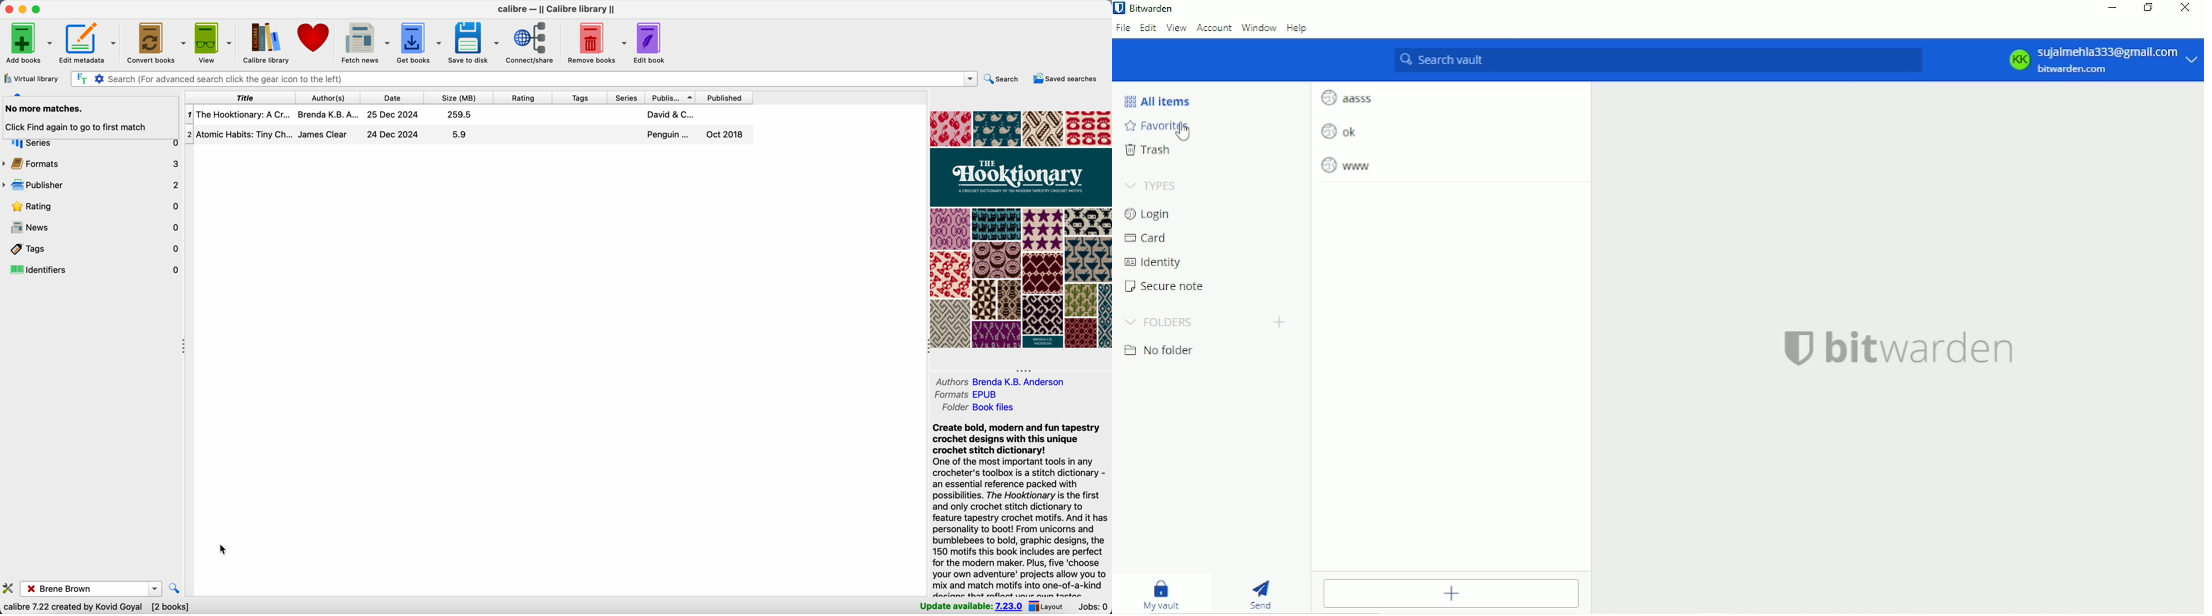 The height and width of the screenshot is (616, 2212). What do you see at coordinates (266, 42) in the screenshot?
I see `Calibre library` at bounding box center [266, 42].